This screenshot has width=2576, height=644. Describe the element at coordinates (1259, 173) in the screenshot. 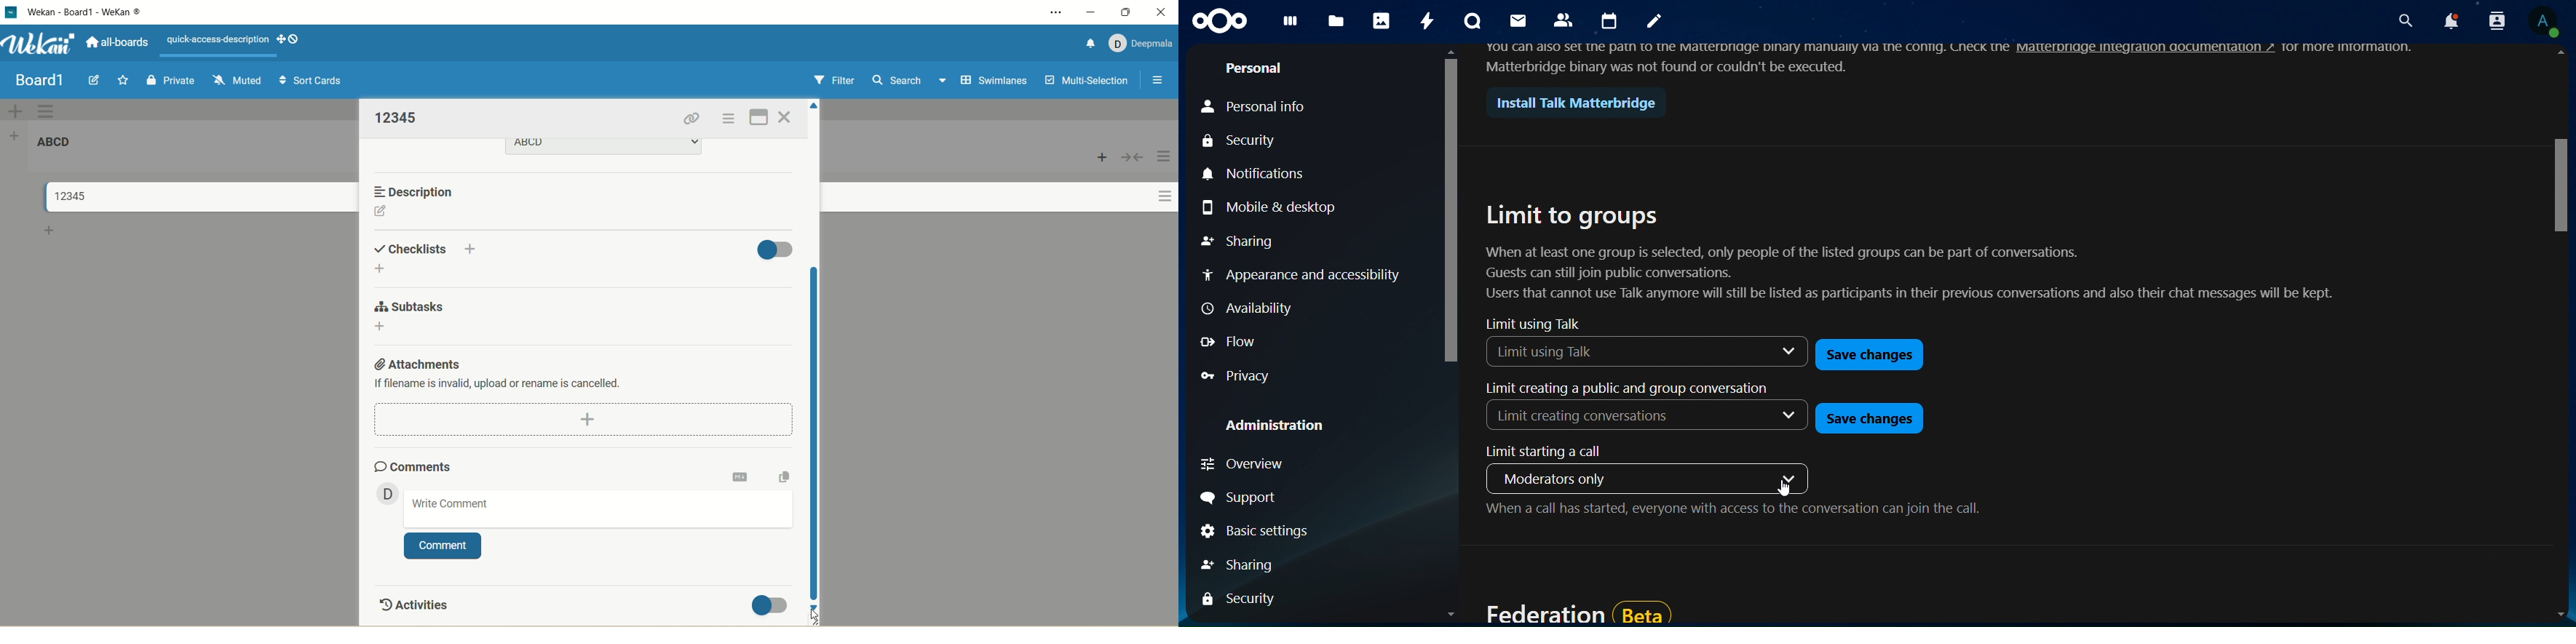

I see `notifications` at that location.